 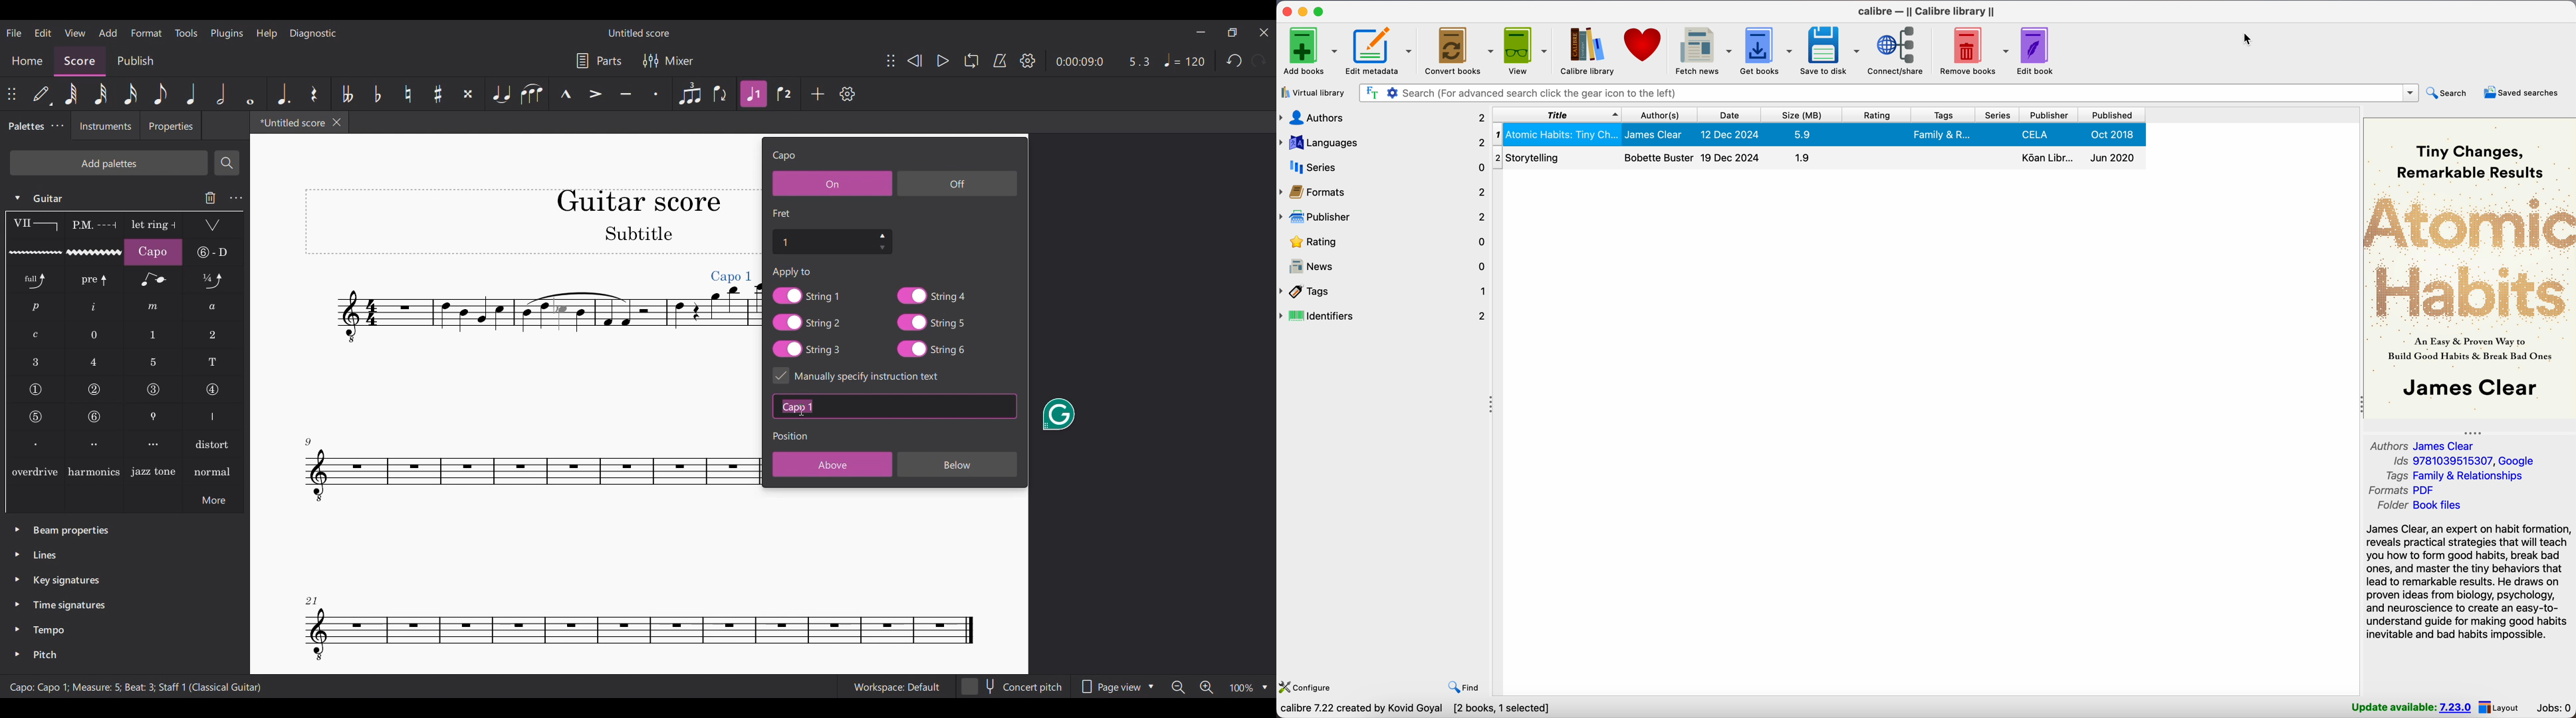 I want to click on Zoom options, so click(x=1248, y=688).